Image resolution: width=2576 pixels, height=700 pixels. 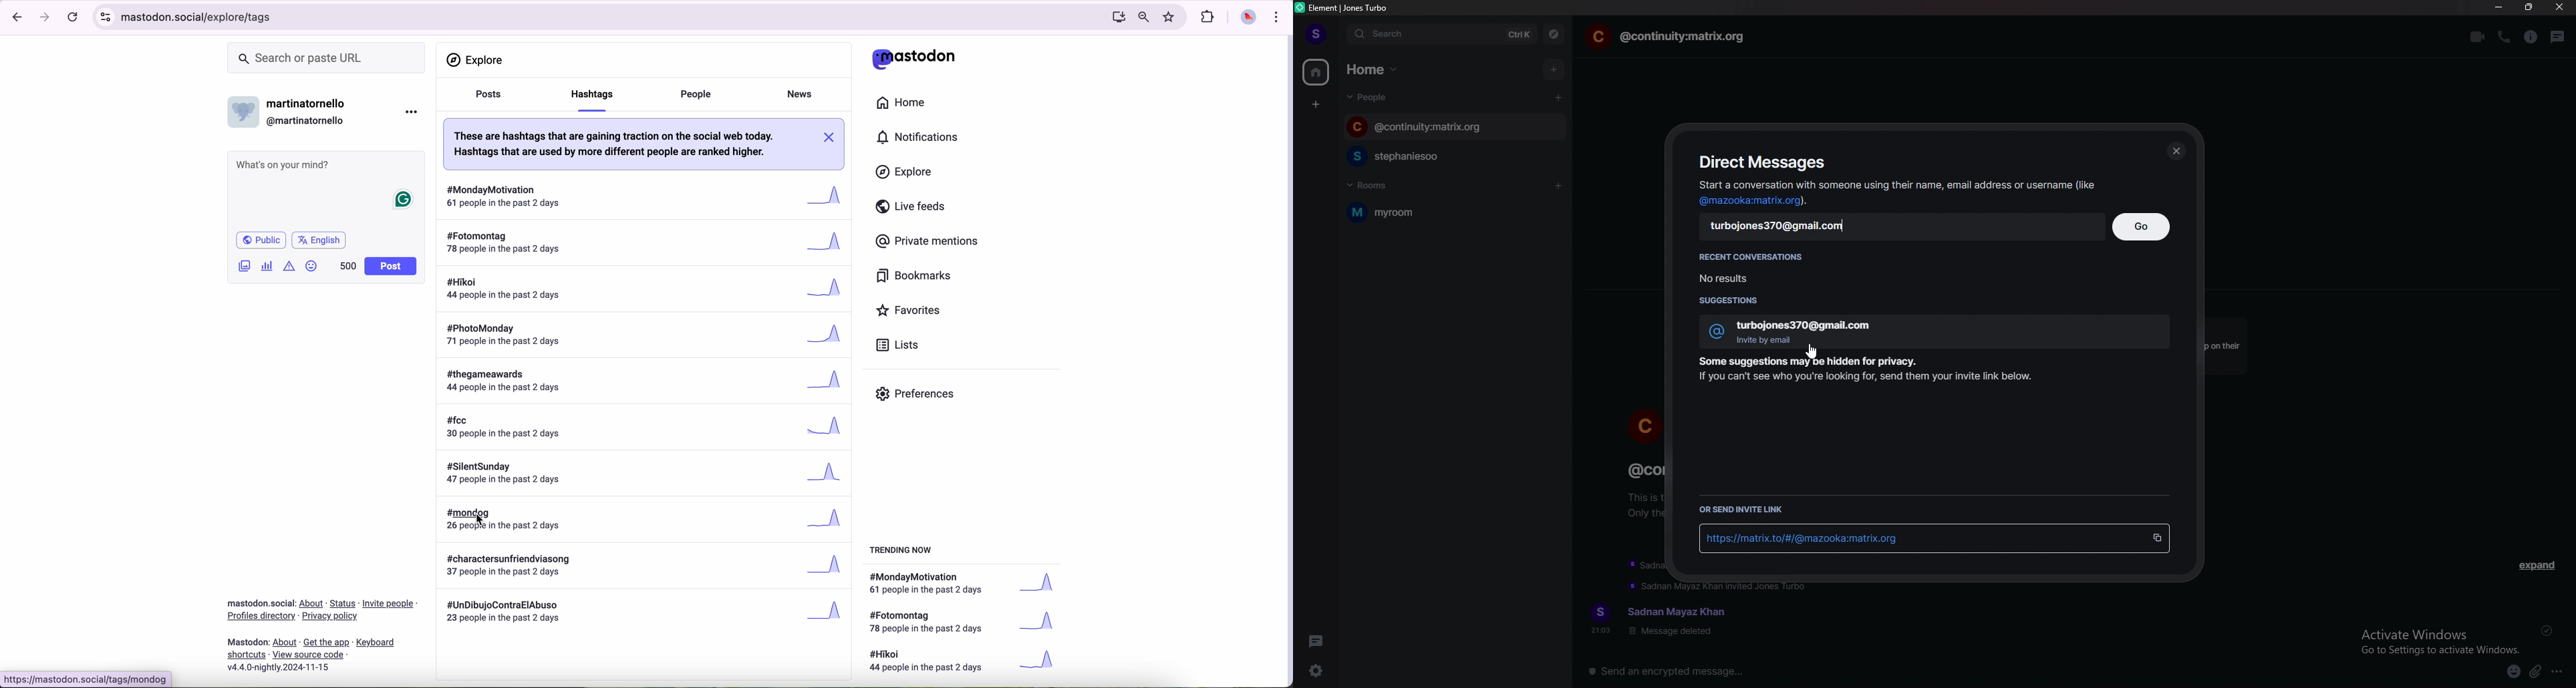 What do you see at coordinates (1317, 670) in the screenshot?
I see `quick settings` at bounding box center [1317, 670].